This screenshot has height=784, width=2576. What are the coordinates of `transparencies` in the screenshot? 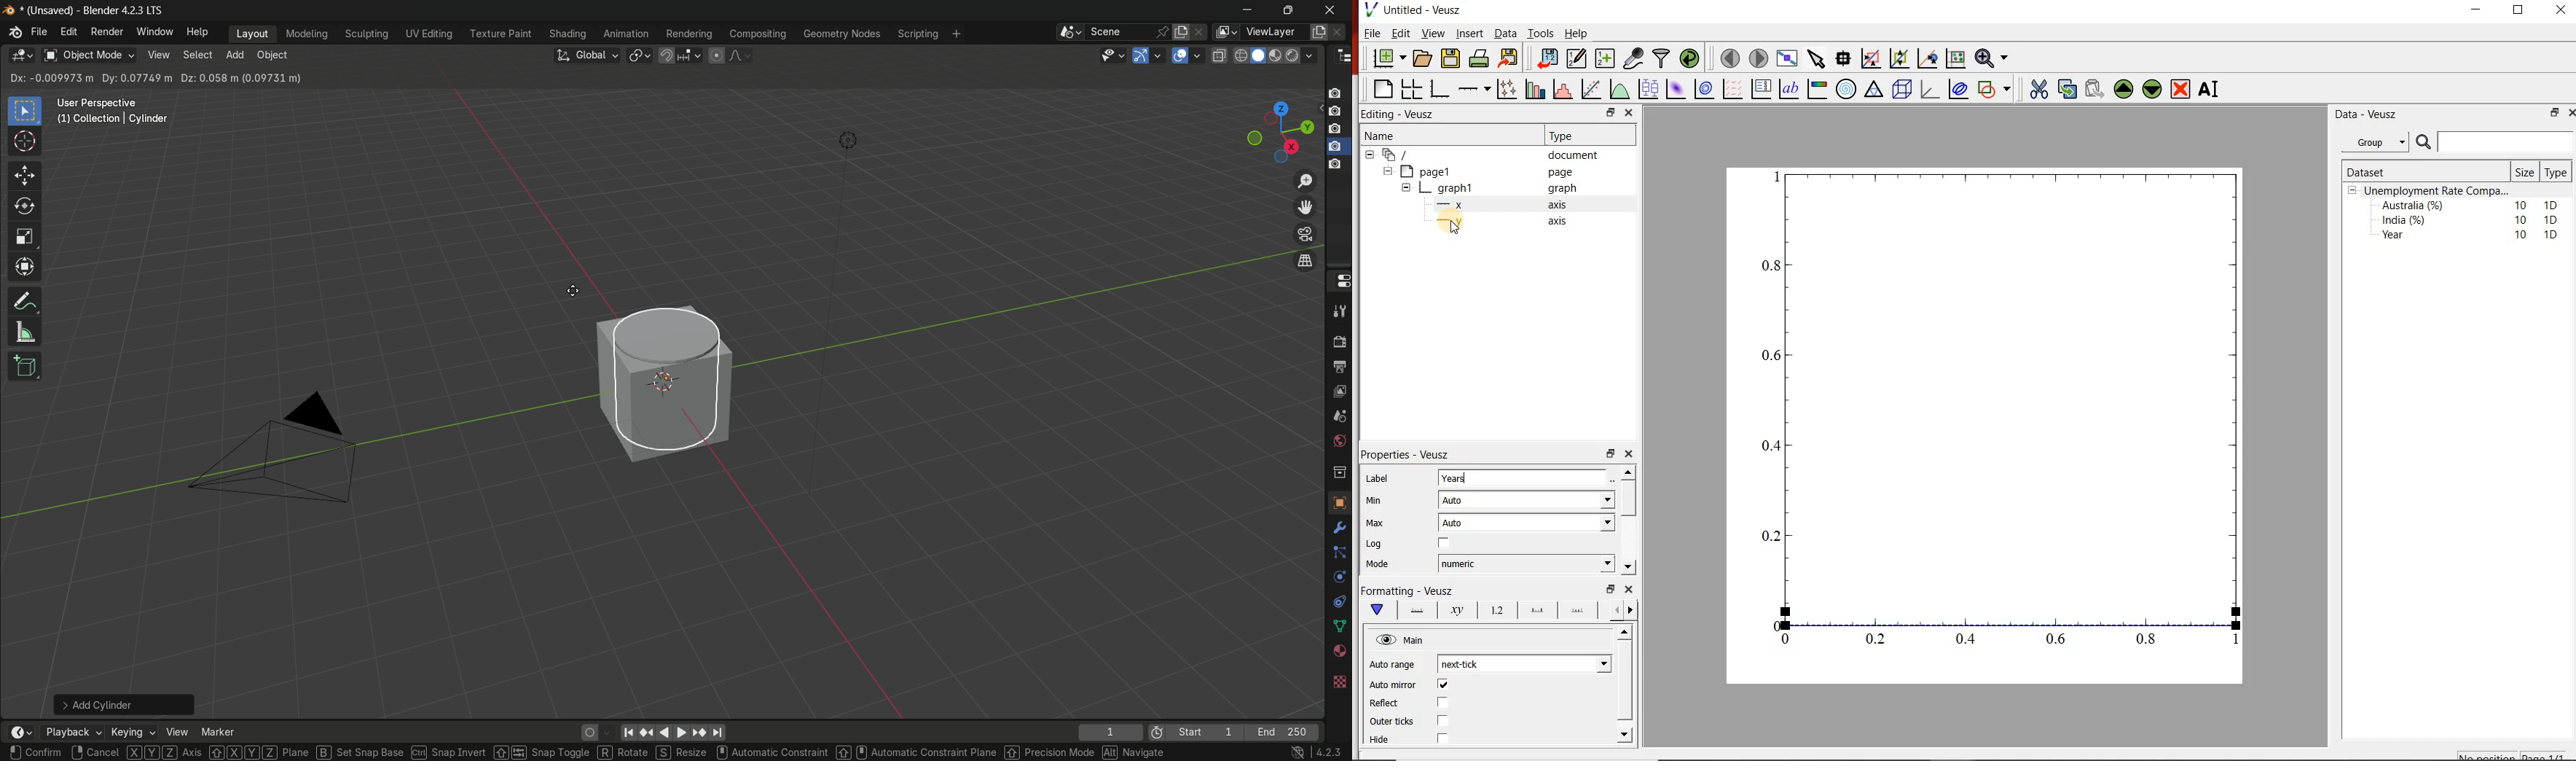 It's located at (1338, 683).